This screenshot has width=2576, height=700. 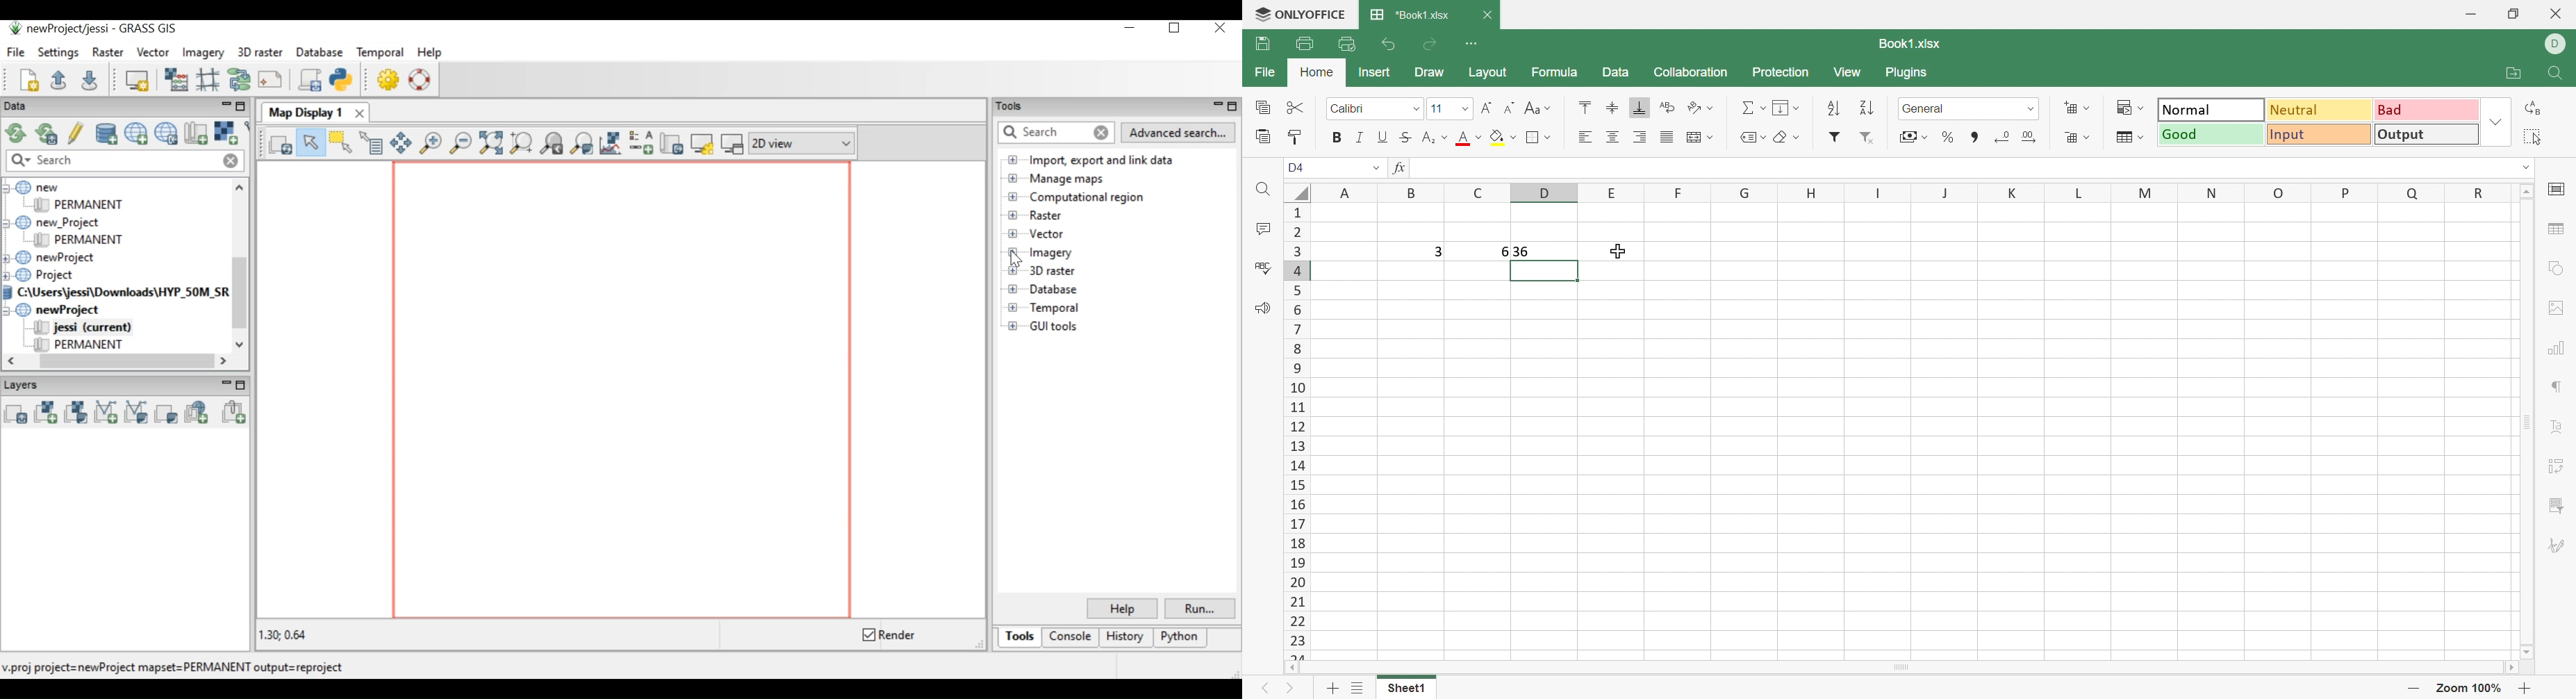 I want to click on Sheet1, so click(x=1404, y=690).